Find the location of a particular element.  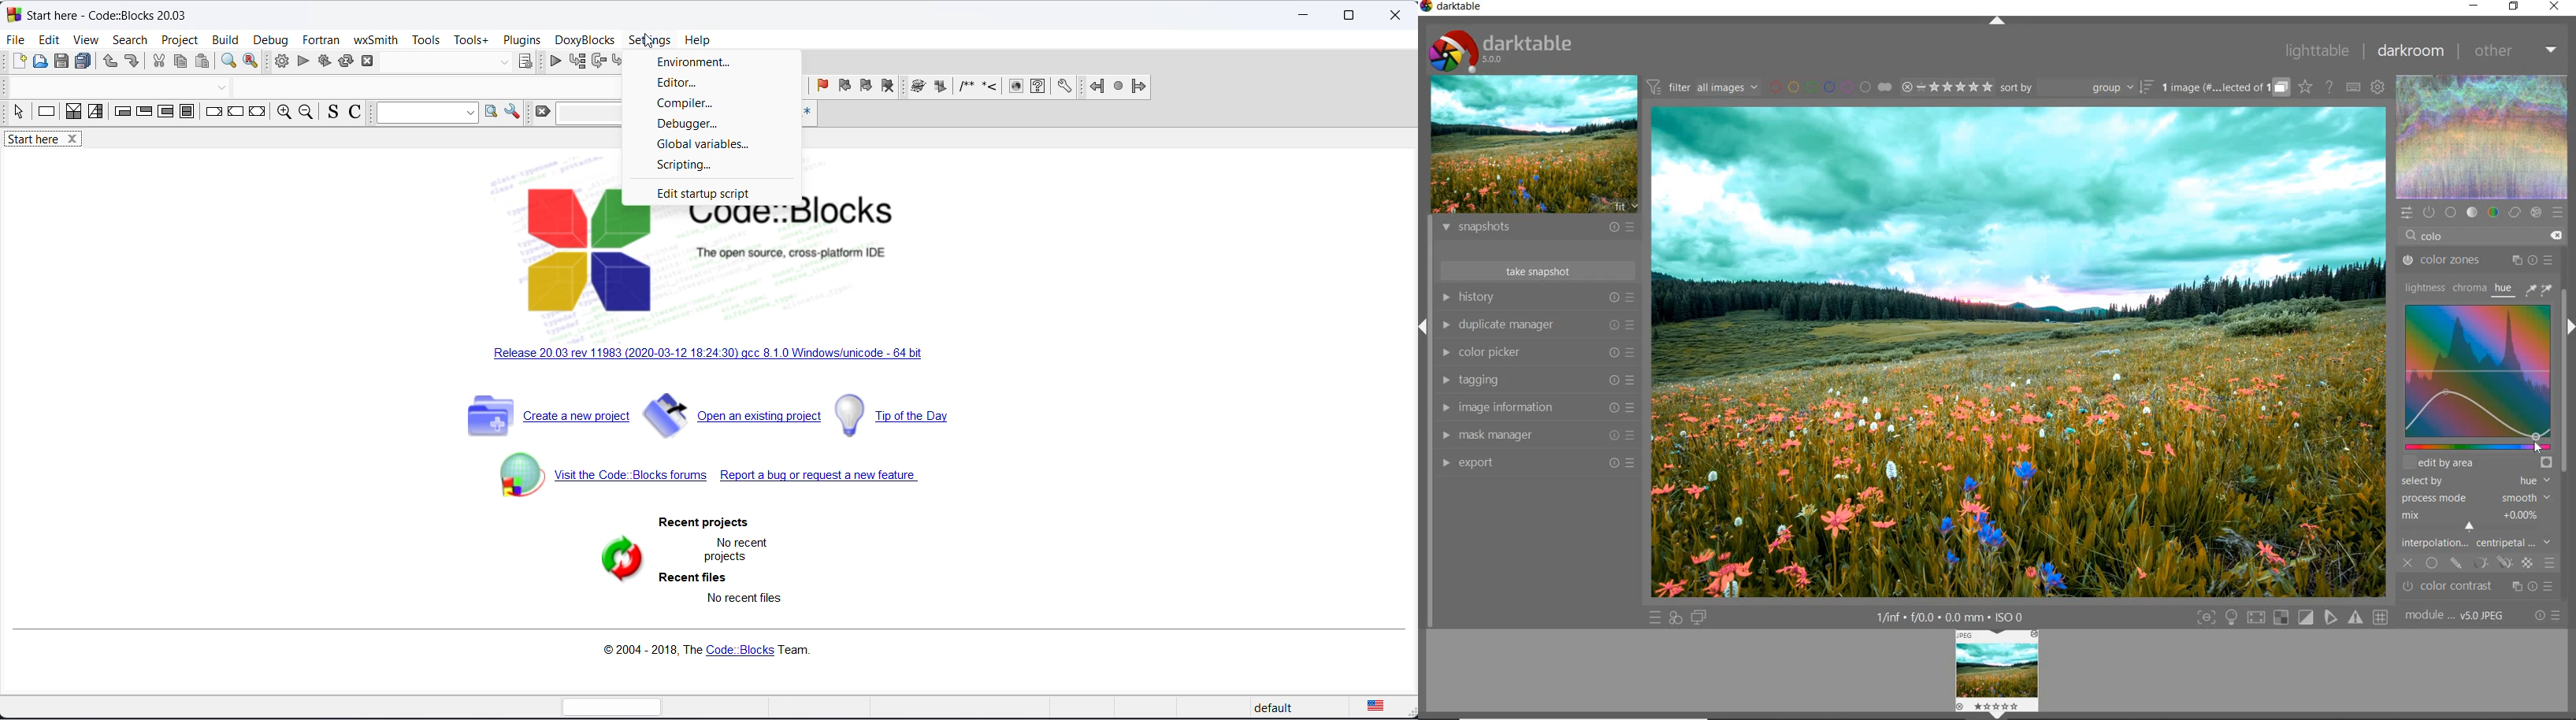

create new project is located at coordinates (544, 414).